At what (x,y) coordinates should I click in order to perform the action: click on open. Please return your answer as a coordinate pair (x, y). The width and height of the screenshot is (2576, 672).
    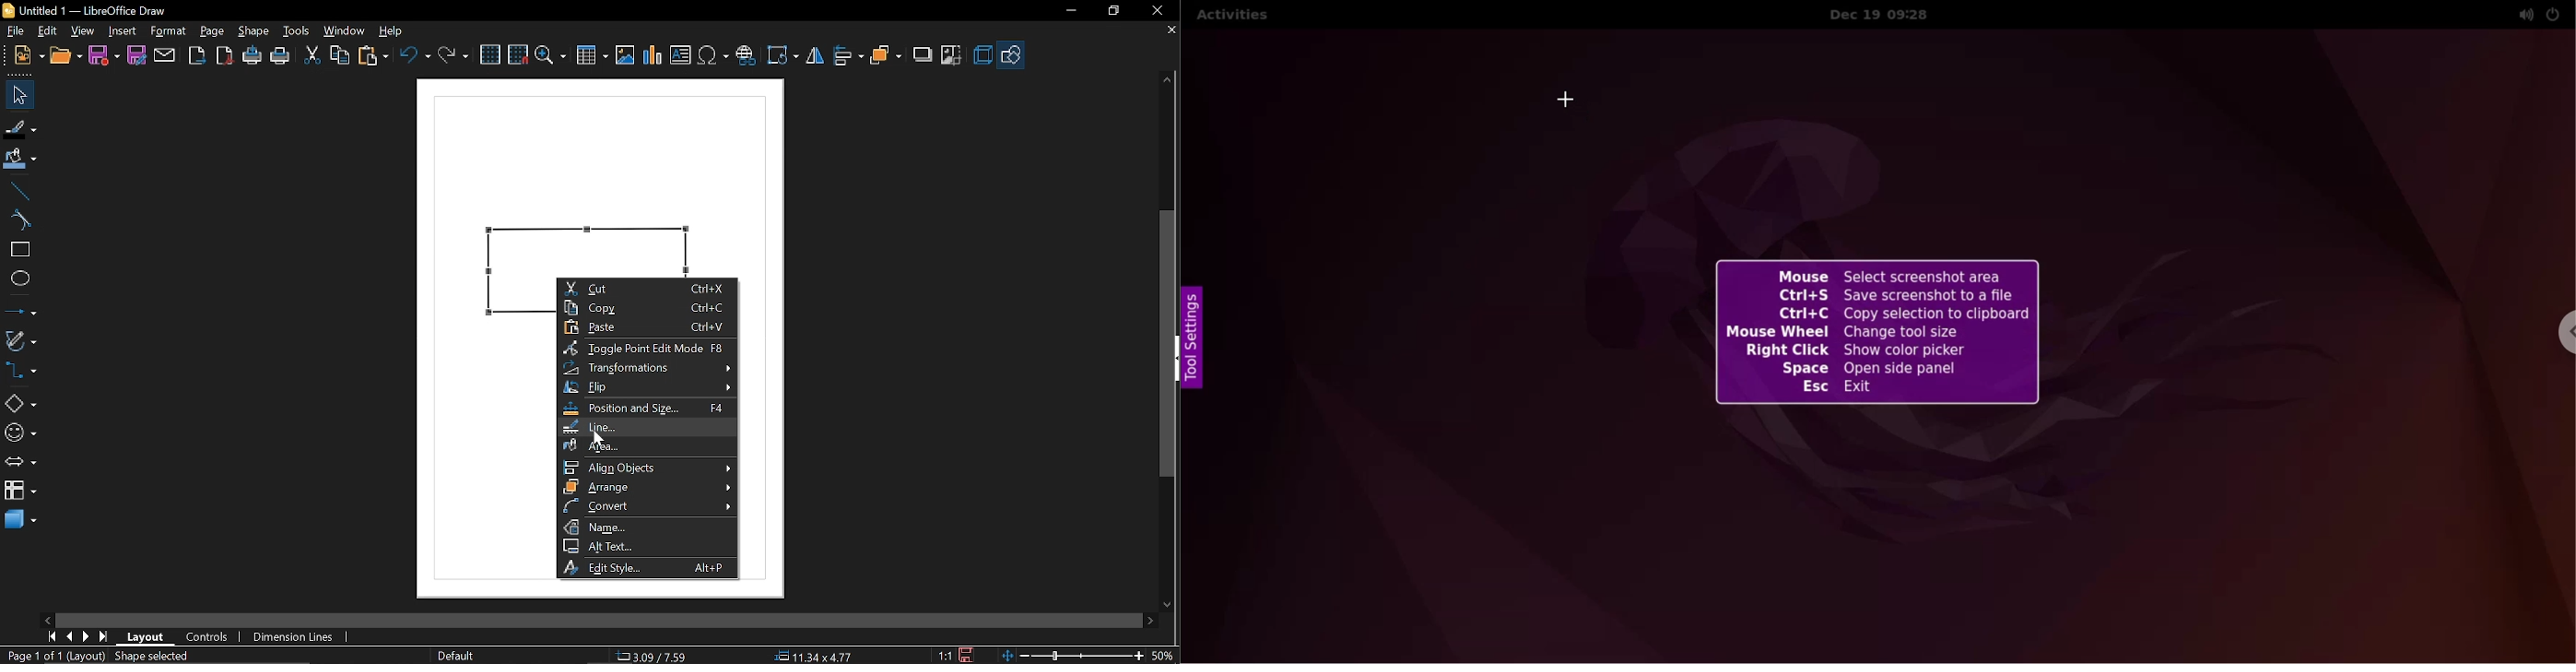
    Looking at the image, I should click on (66, 53).